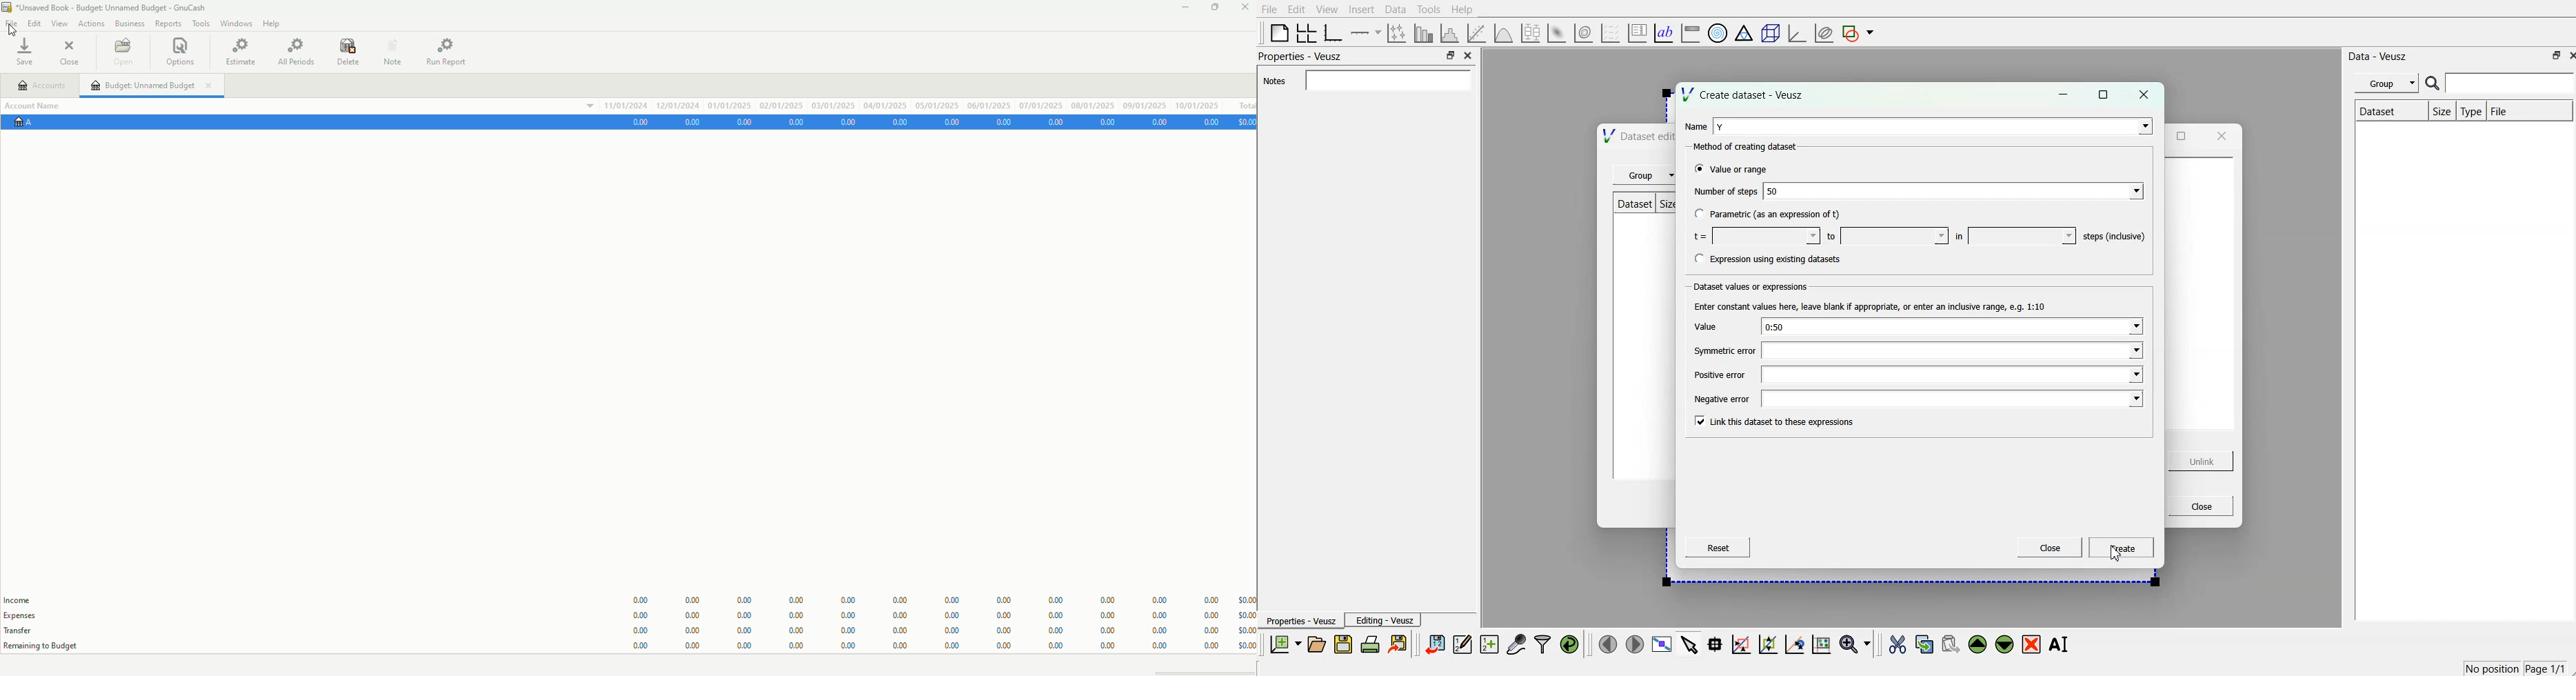  Describe the element at coordinates (1633, 203) in the screenshot. I see `Dataset` at that location.